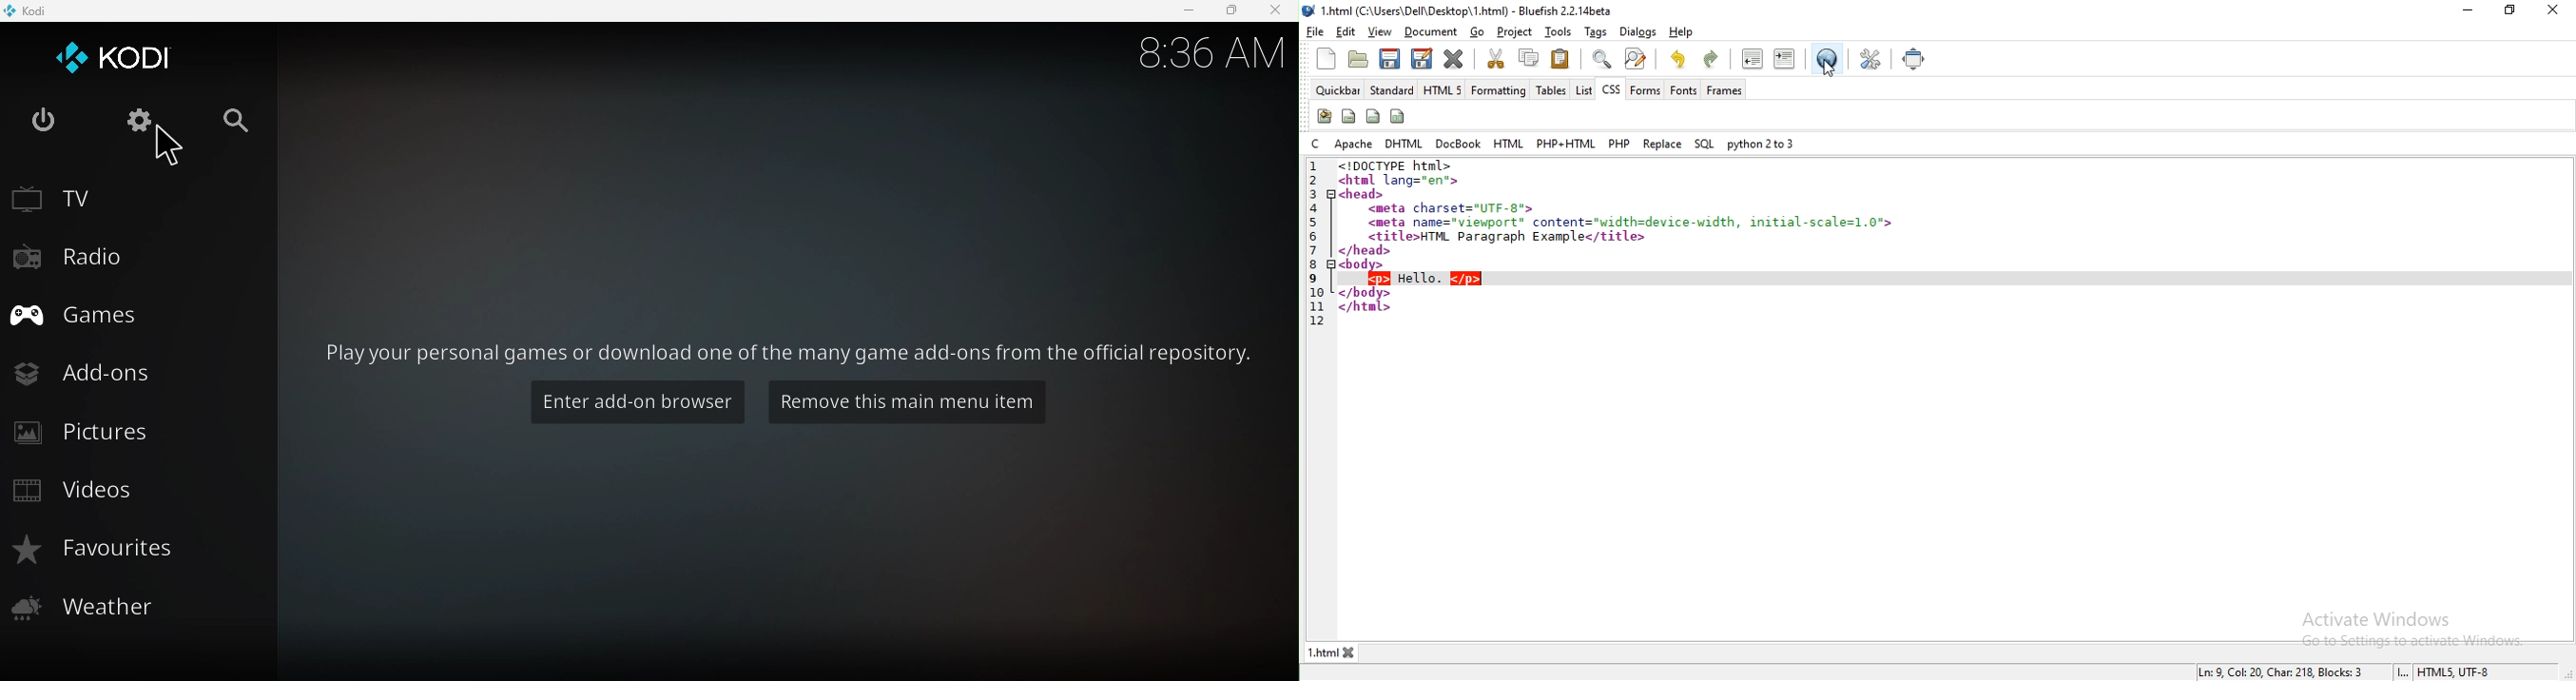 This screenshot has height=700, width=2576. Describe the element at coordinates (913, 404) in the screenshot. I see `Remove this main menu item` at that location.